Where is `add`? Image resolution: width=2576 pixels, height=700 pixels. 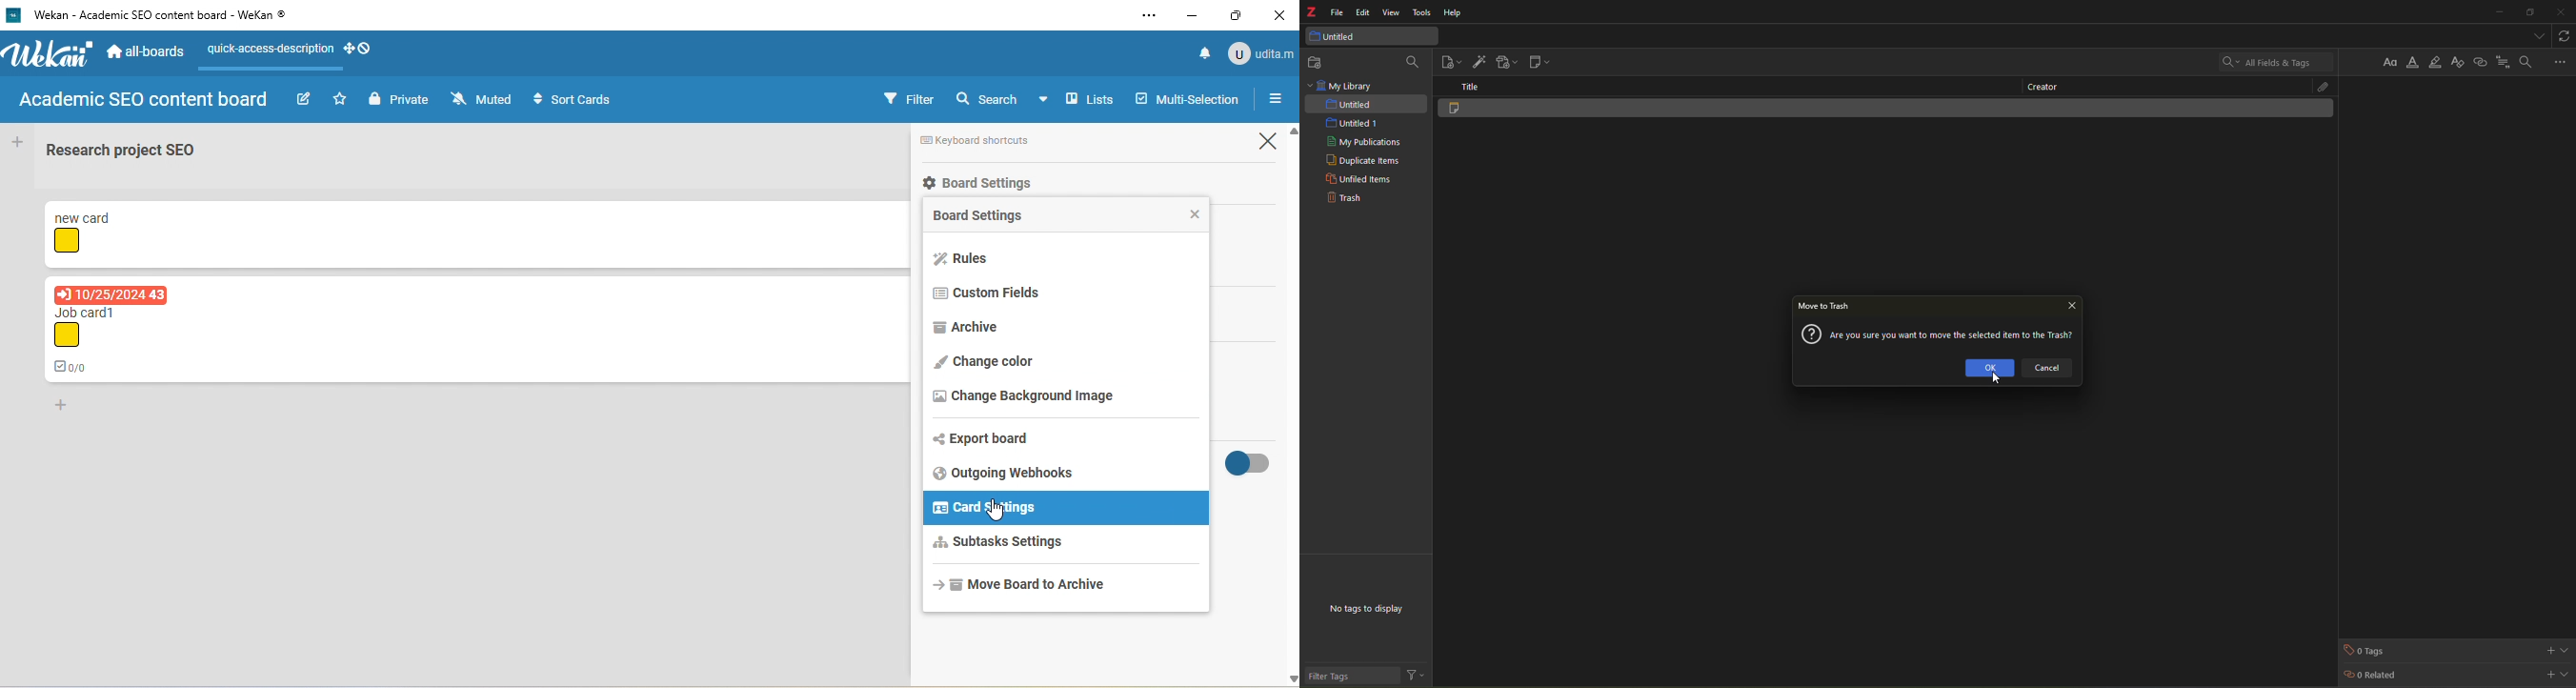
add is located at coordinates (18, 145).